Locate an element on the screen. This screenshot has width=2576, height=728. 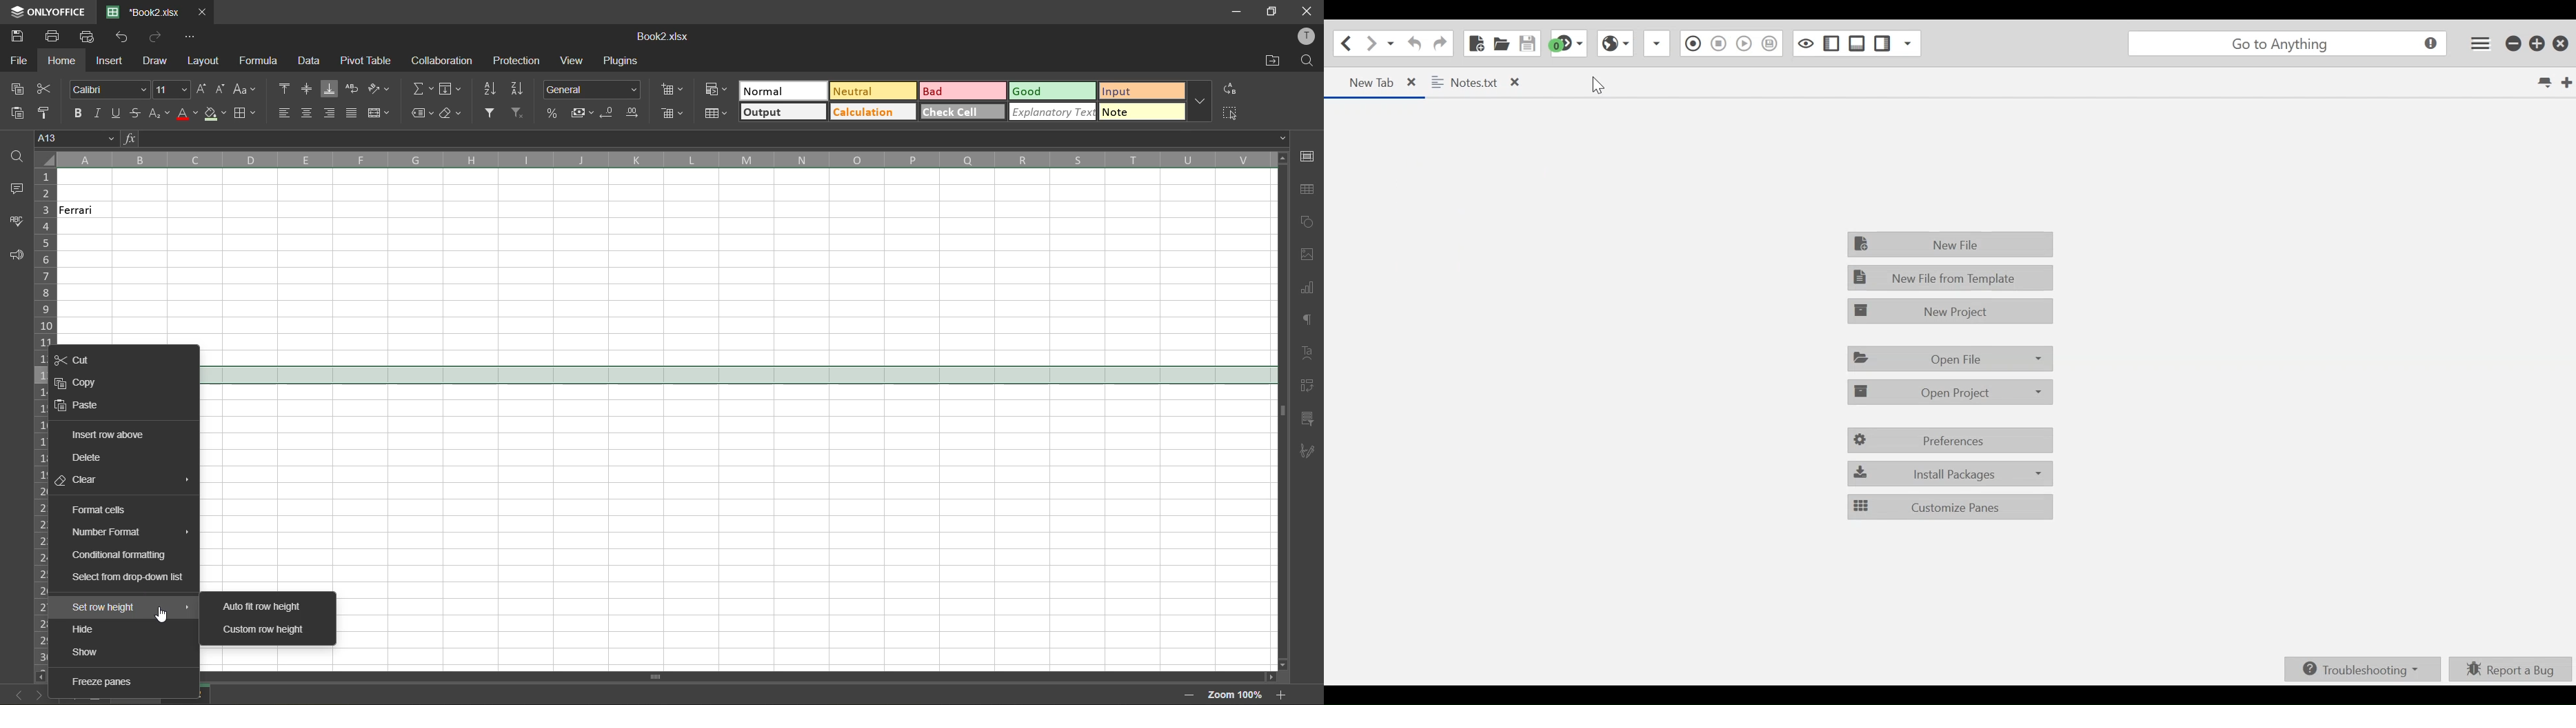
conditional formatting is located at coordinates (121, 556).